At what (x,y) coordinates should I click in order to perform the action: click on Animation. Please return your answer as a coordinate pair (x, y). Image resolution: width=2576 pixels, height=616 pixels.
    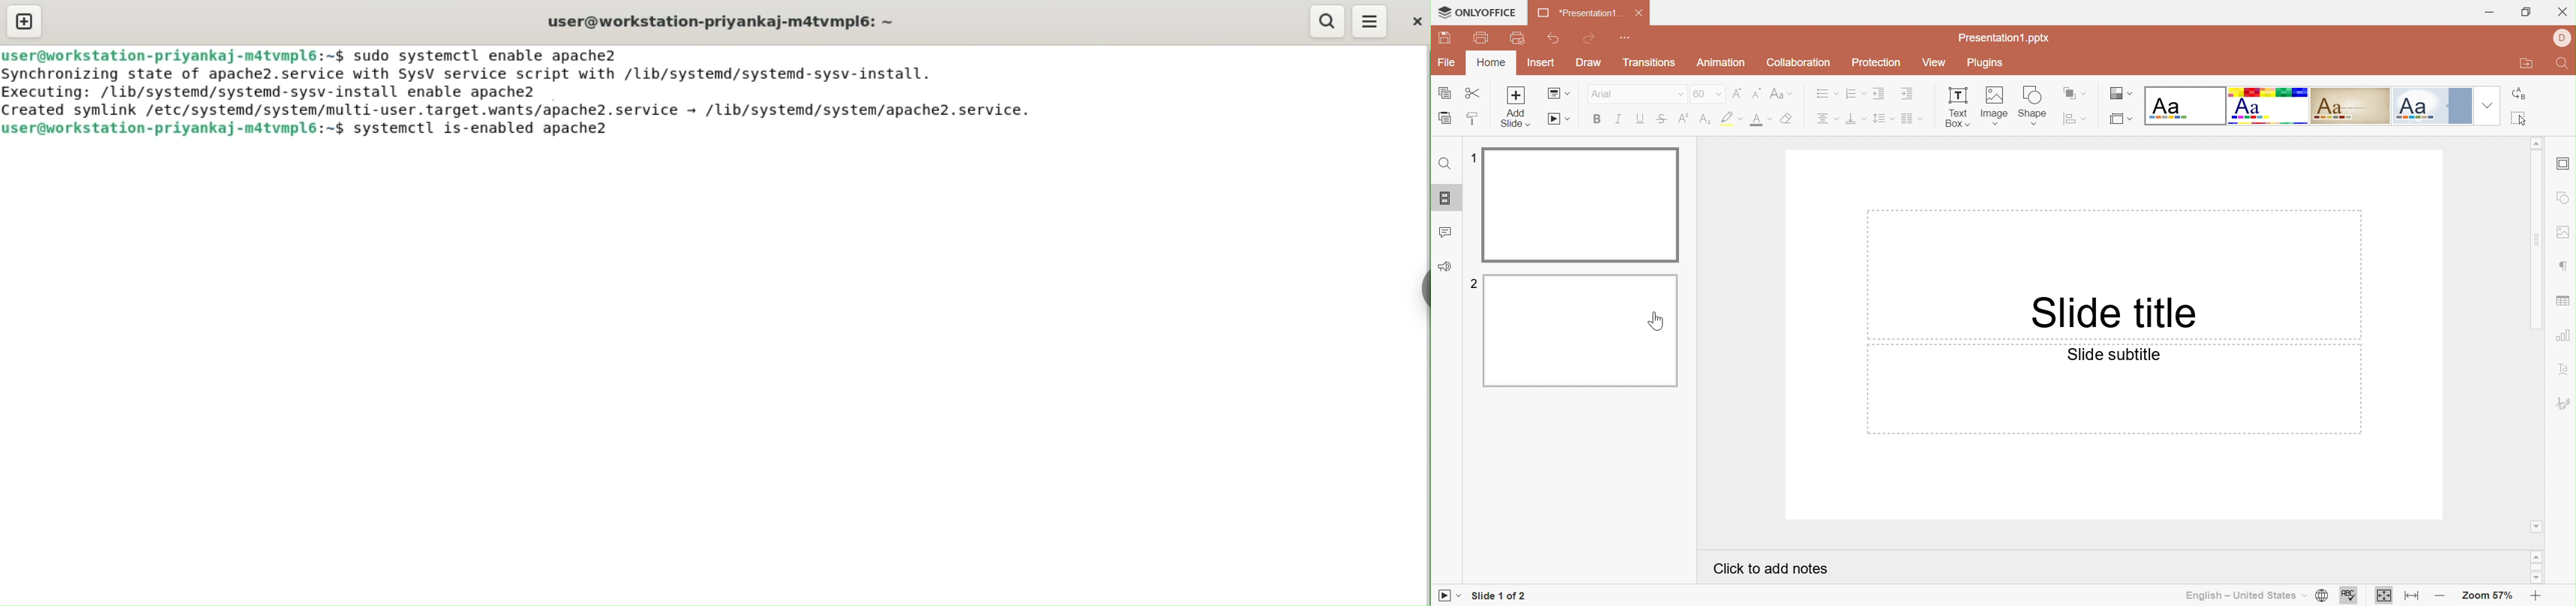
    Looking at the image, I should click on (1722, 64).